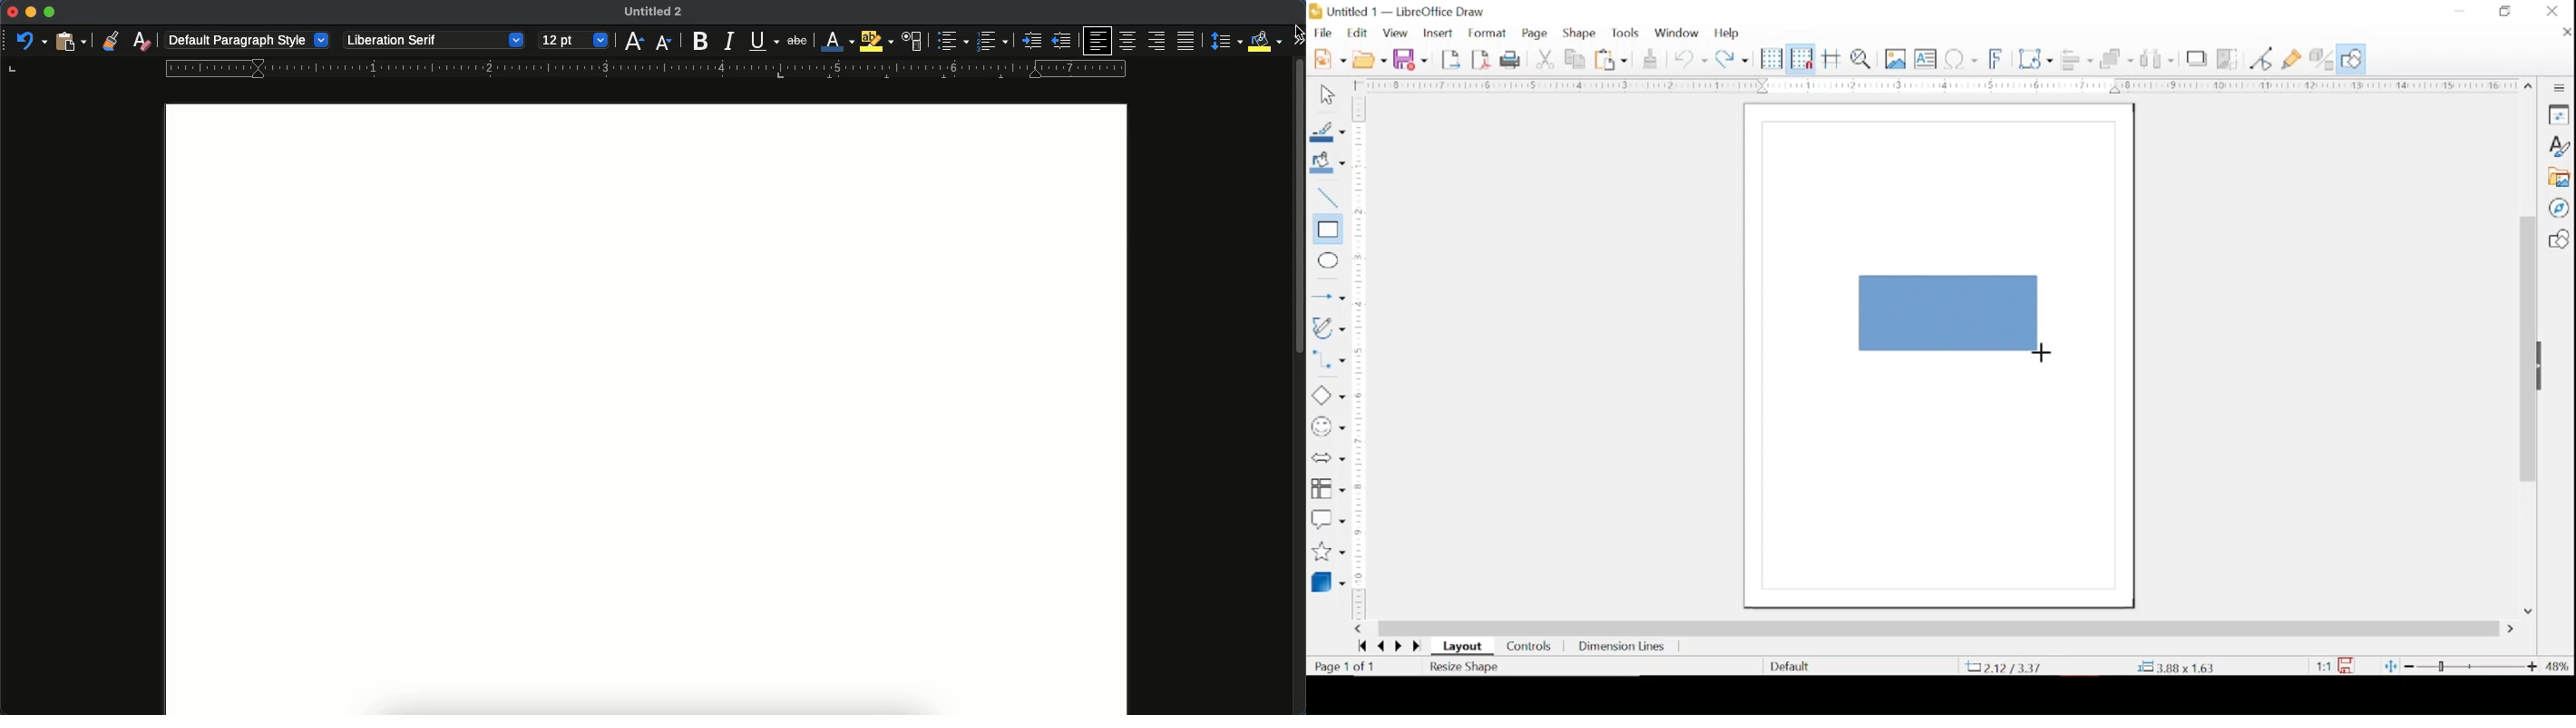 This screenshot has height=728, width=2576. What do you see at coordinates (2176, 668) in the screenshot?
I see `3.88x1.63` at bounding box center [2176, 668].